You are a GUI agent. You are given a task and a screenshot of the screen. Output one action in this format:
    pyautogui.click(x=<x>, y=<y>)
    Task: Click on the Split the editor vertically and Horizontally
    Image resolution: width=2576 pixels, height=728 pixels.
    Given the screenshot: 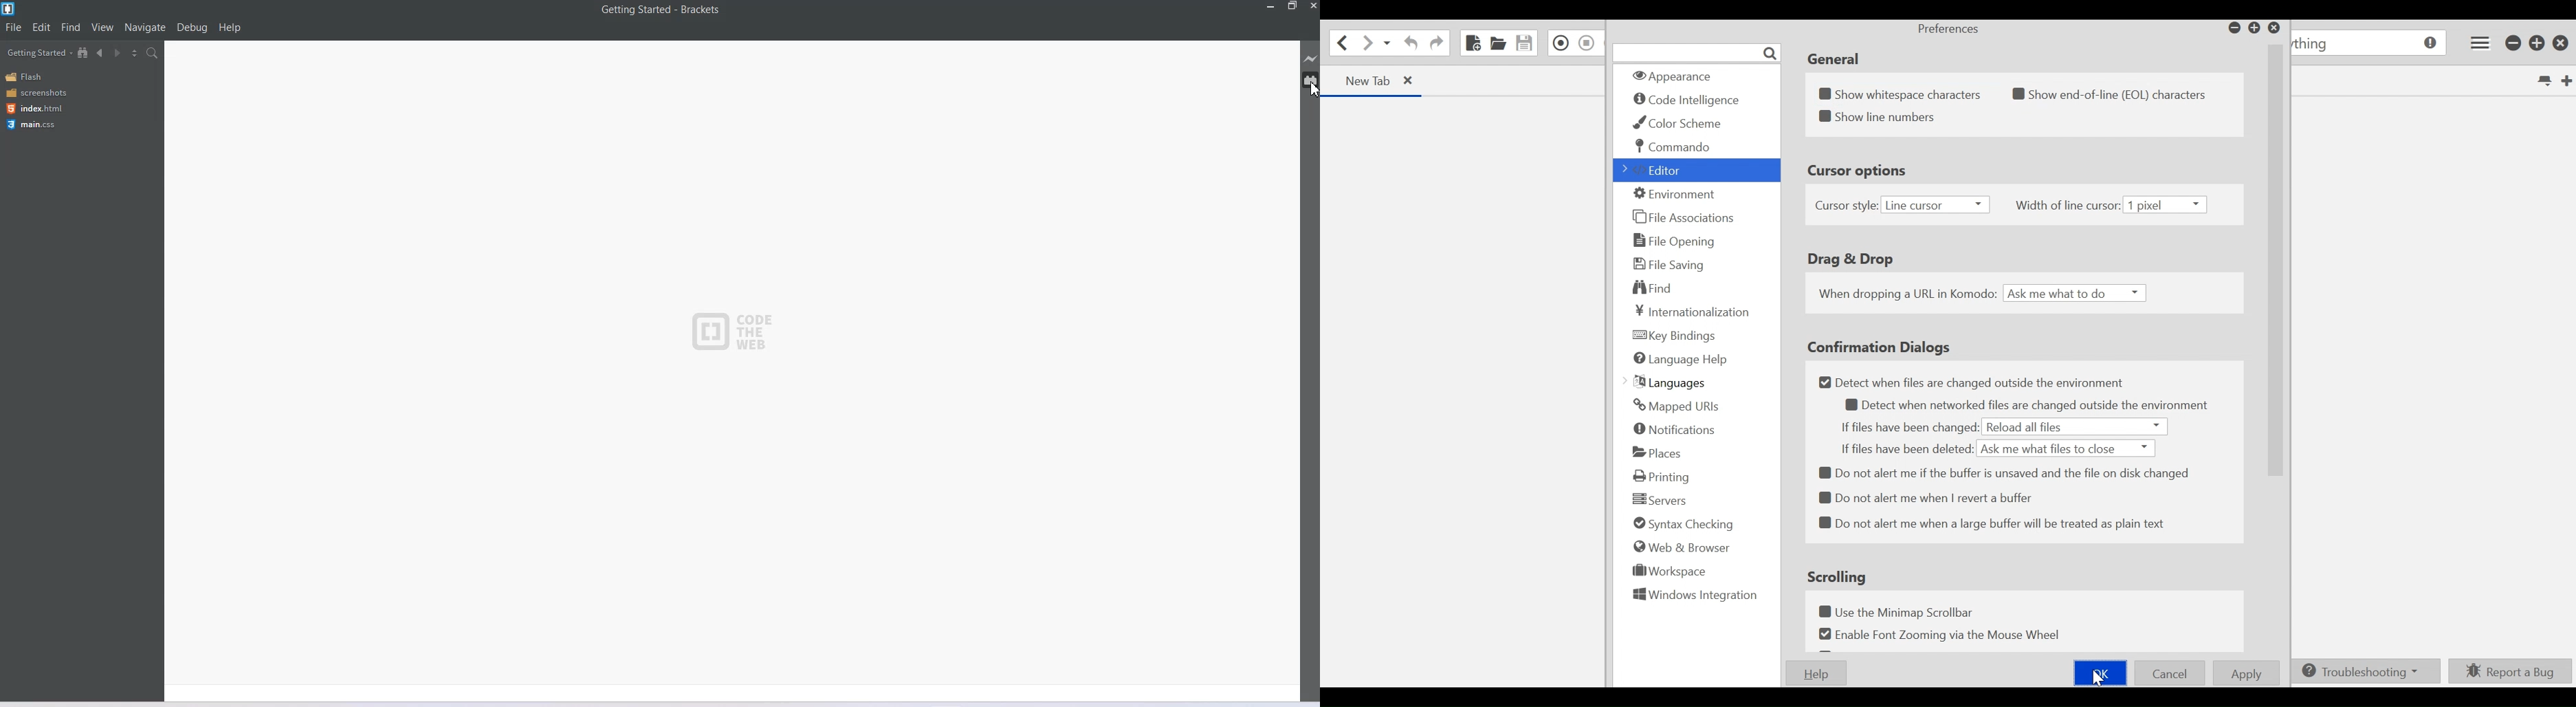 What is the action you would take?
    pyautogui.click(x=135, y=52)
    